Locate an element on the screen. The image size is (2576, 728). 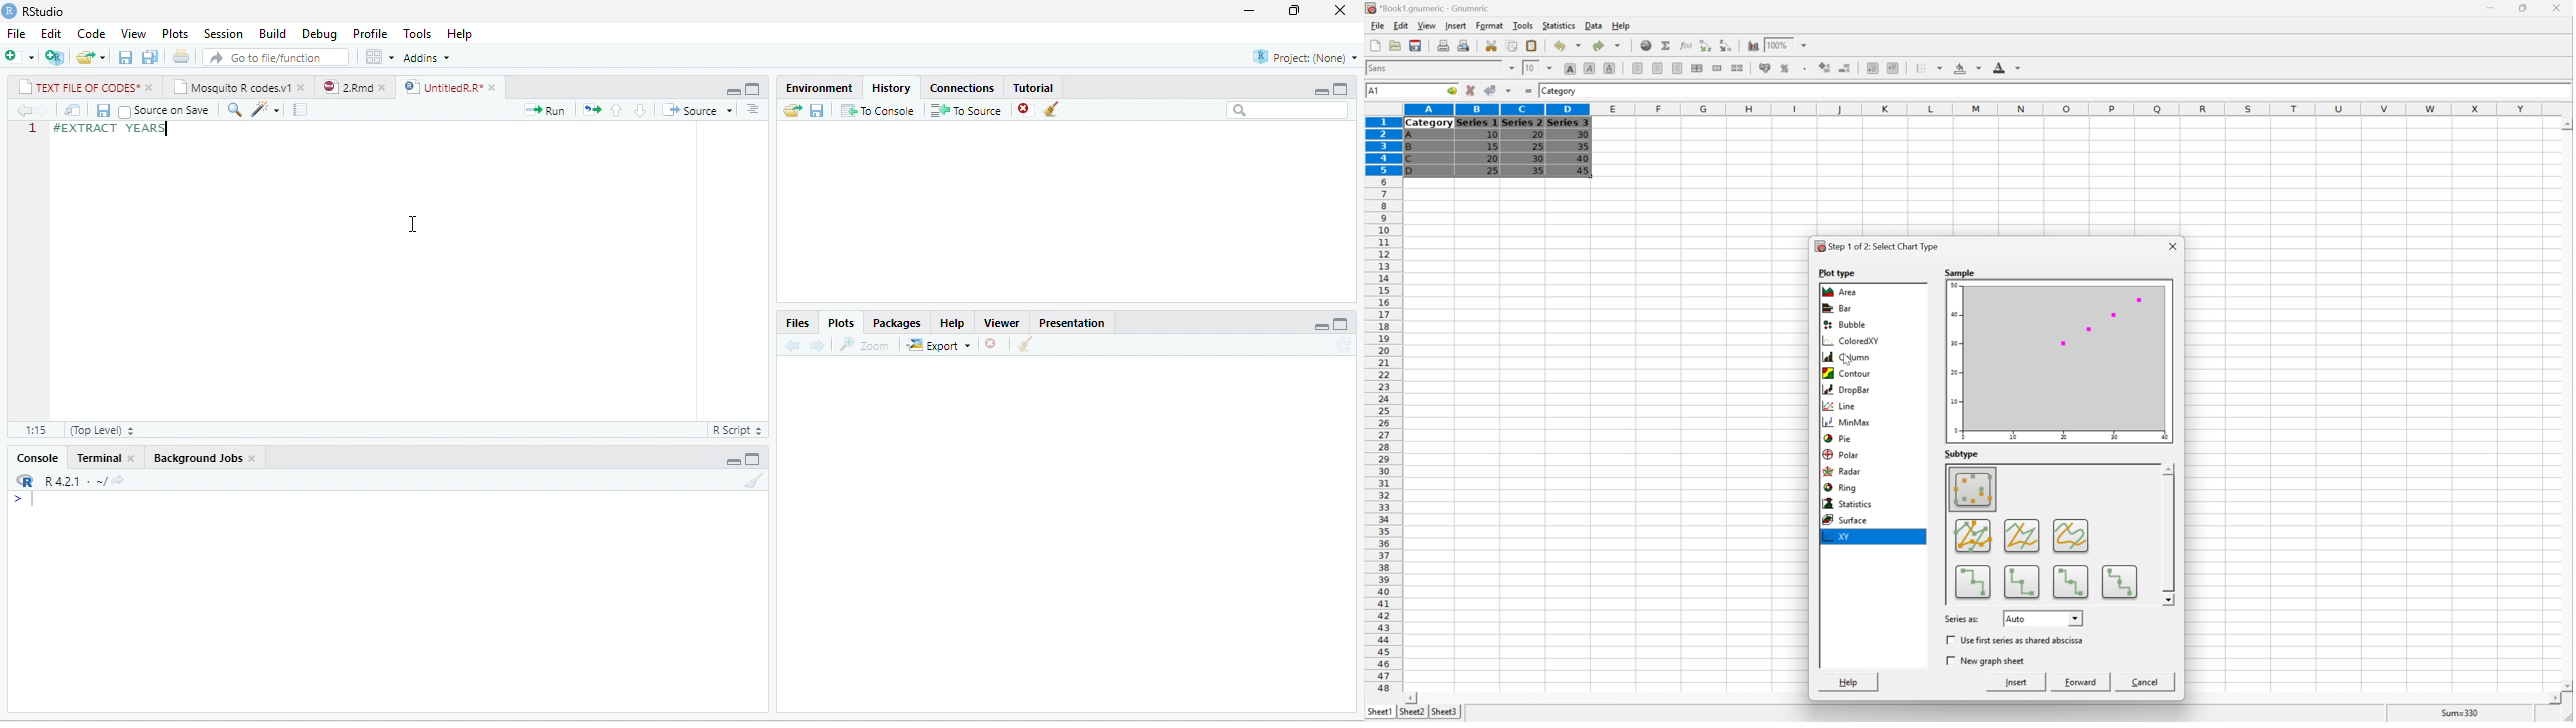
close file is located at coordinates (996, 344).